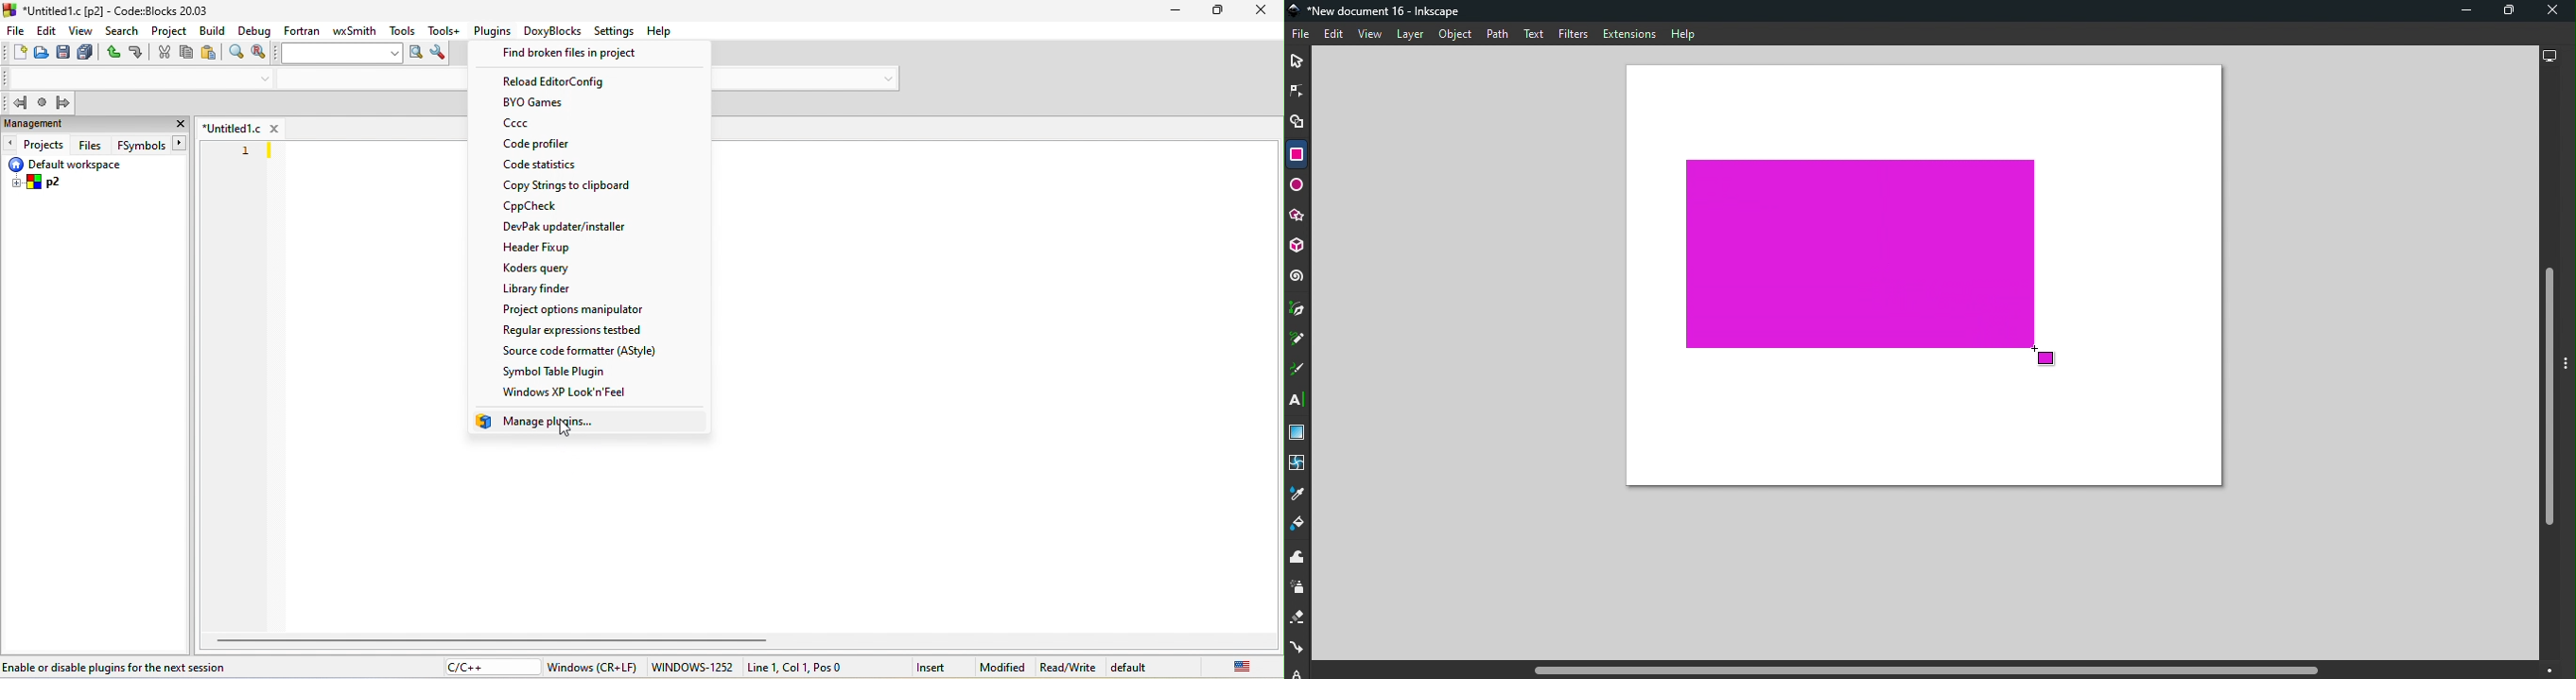  I want to click on minimize, so click(1176, 13).